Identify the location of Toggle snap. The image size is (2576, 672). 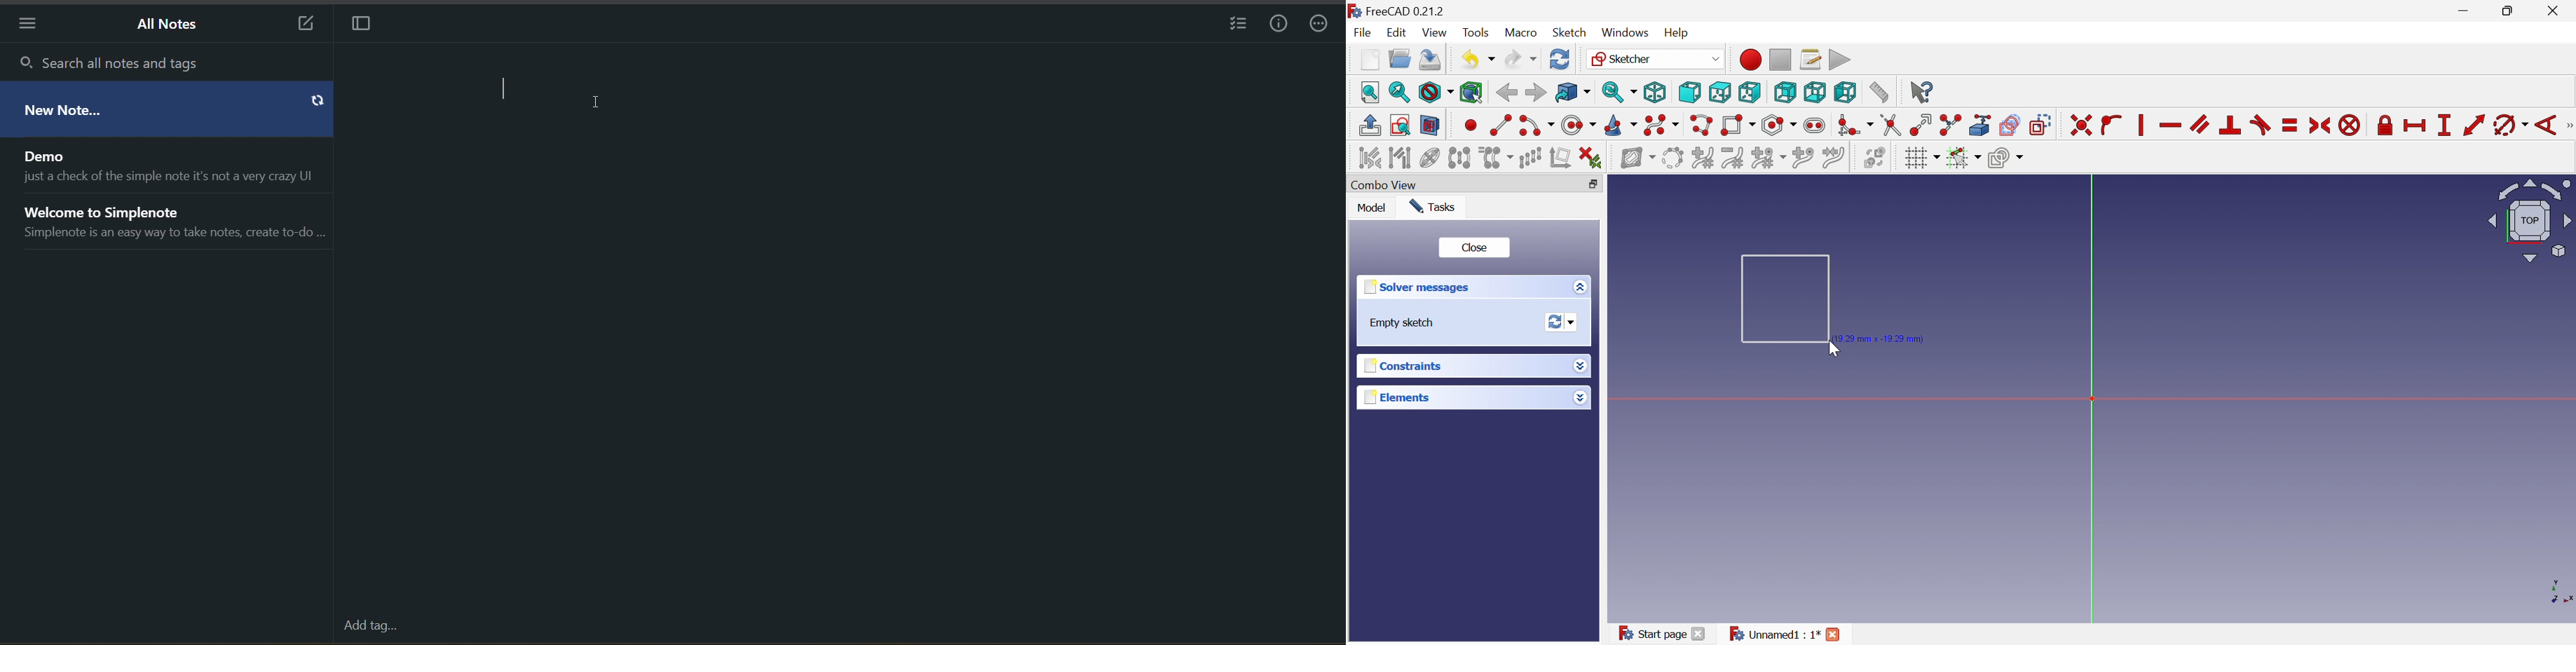
(1962, 158).